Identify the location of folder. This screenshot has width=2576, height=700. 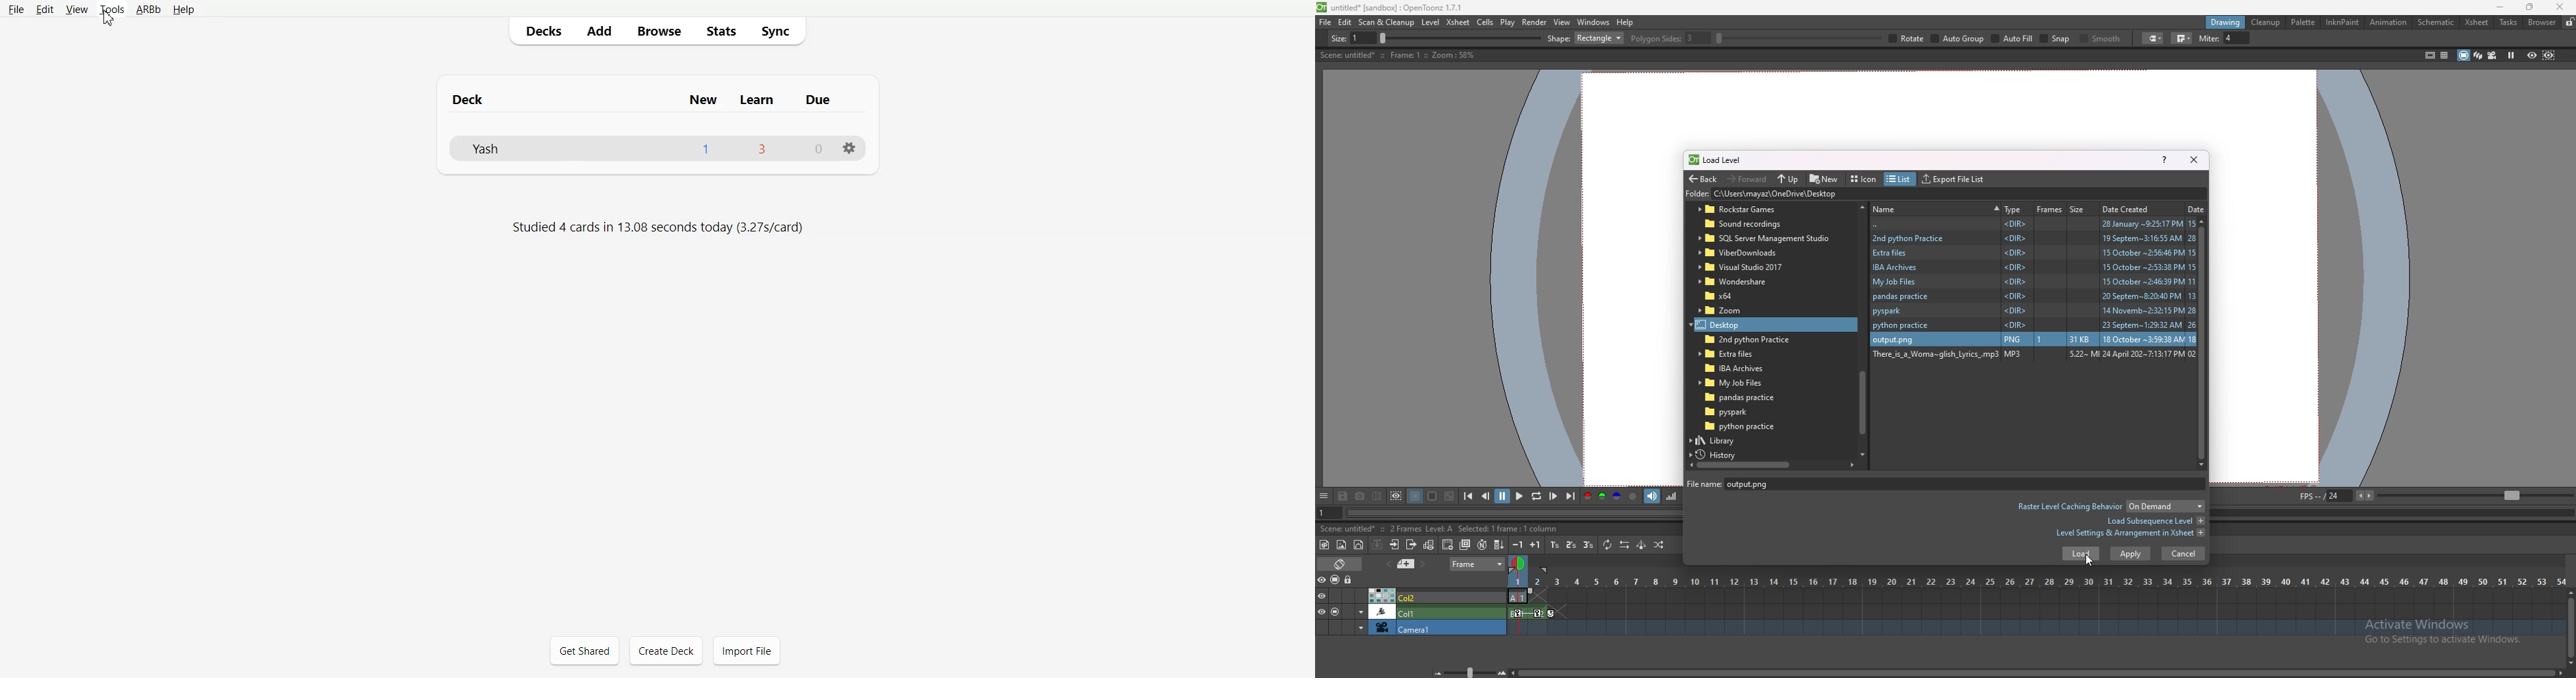
(1742, 426).